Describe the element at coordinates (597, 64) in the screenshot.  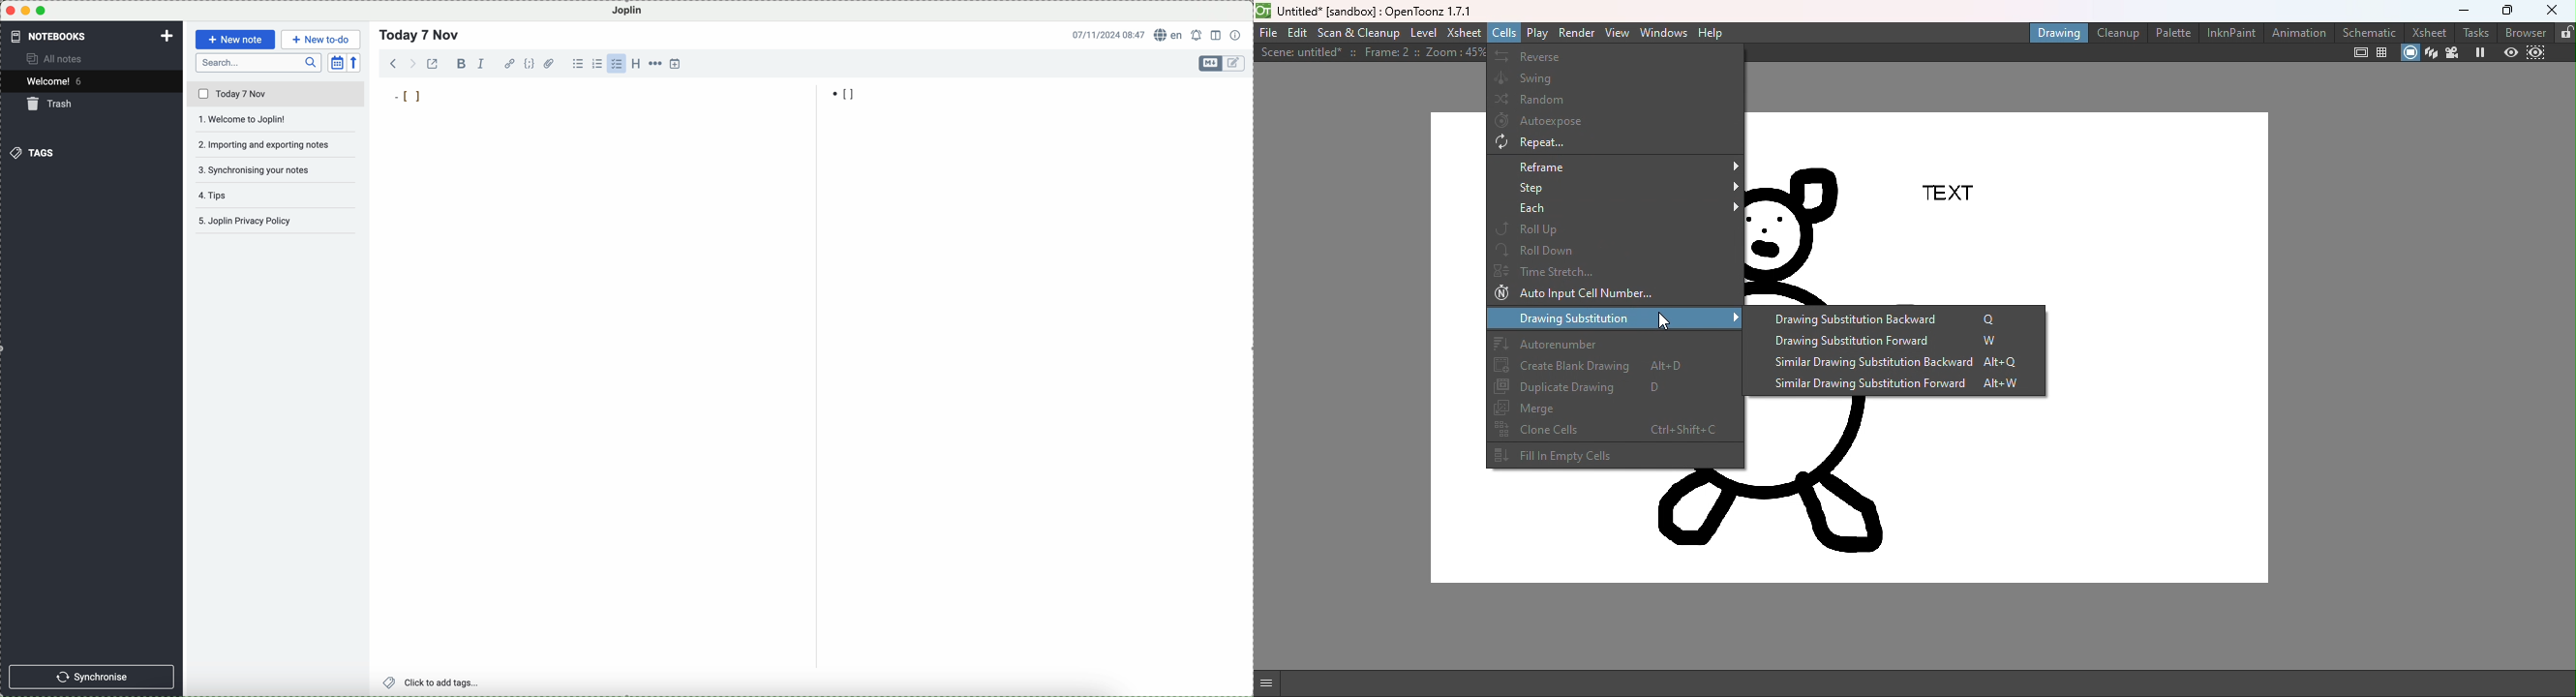
I see `numbered list` at that location.